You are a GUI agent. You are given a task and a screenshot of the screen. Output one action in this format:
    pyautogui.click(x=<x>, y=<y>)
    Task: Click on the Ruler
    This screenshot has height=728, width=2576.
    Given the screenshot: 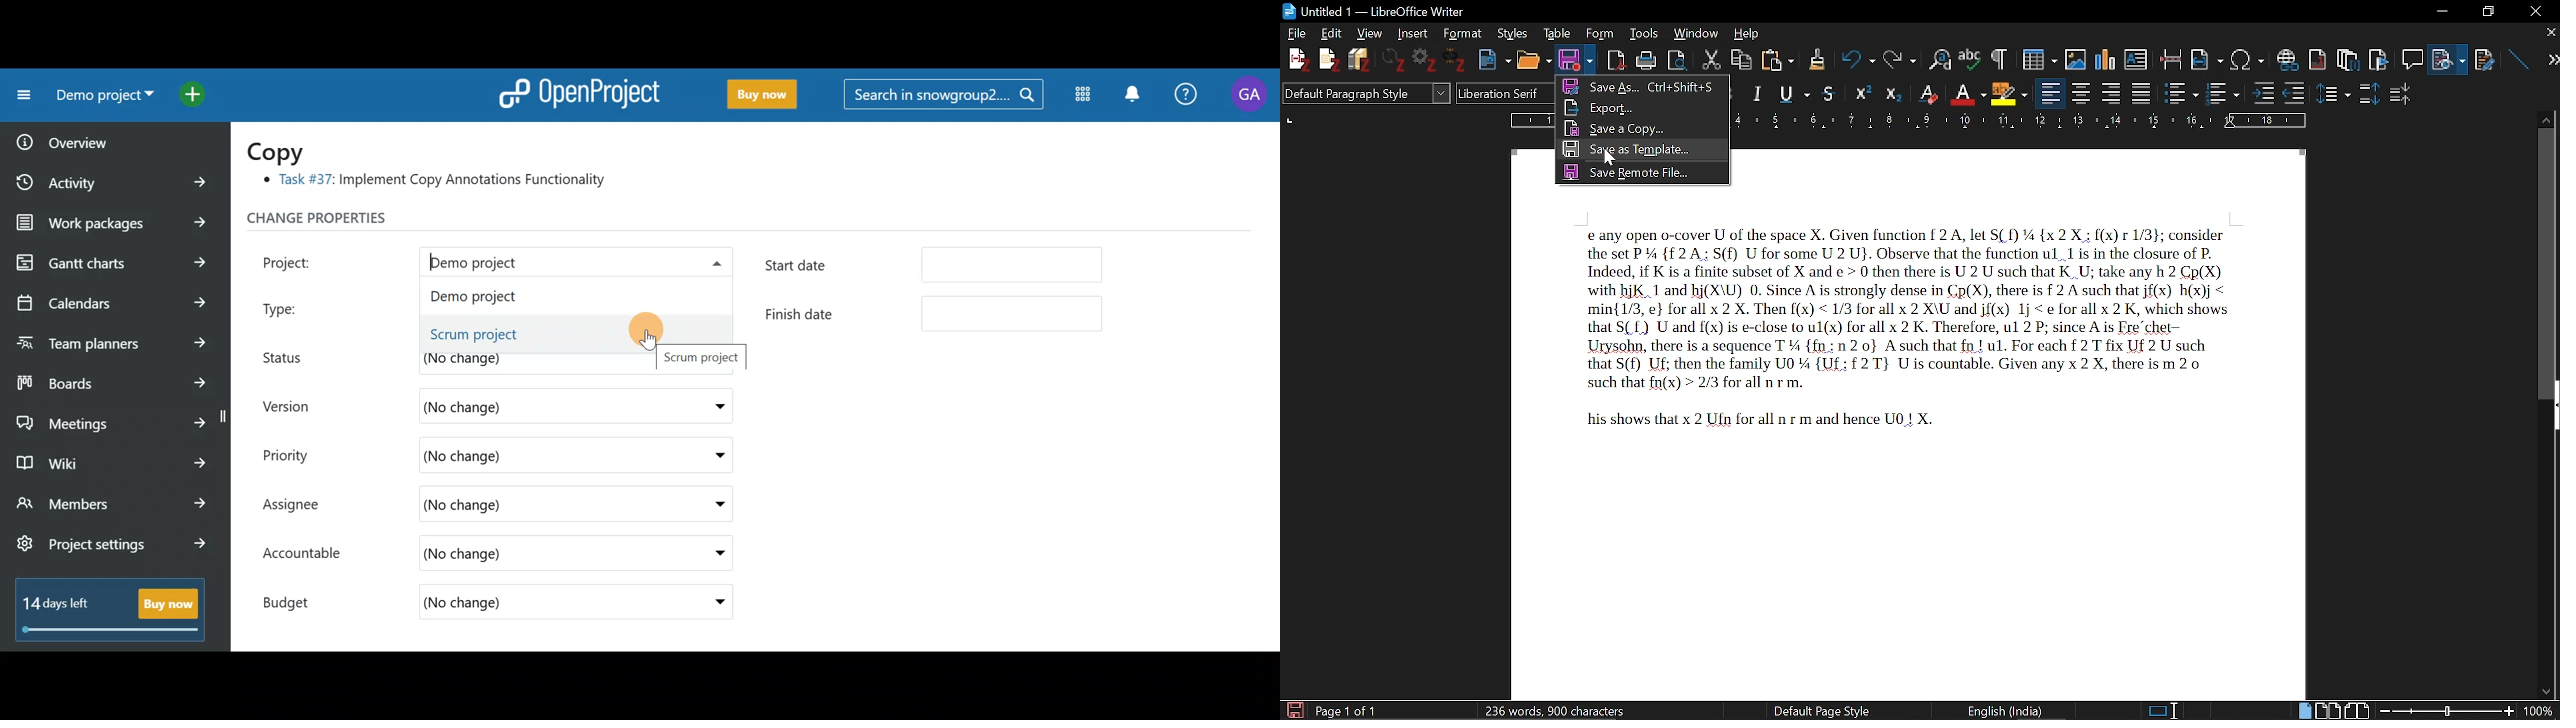 What is the action you would take?
    pyautogui.click(x=2027, y=120)
    